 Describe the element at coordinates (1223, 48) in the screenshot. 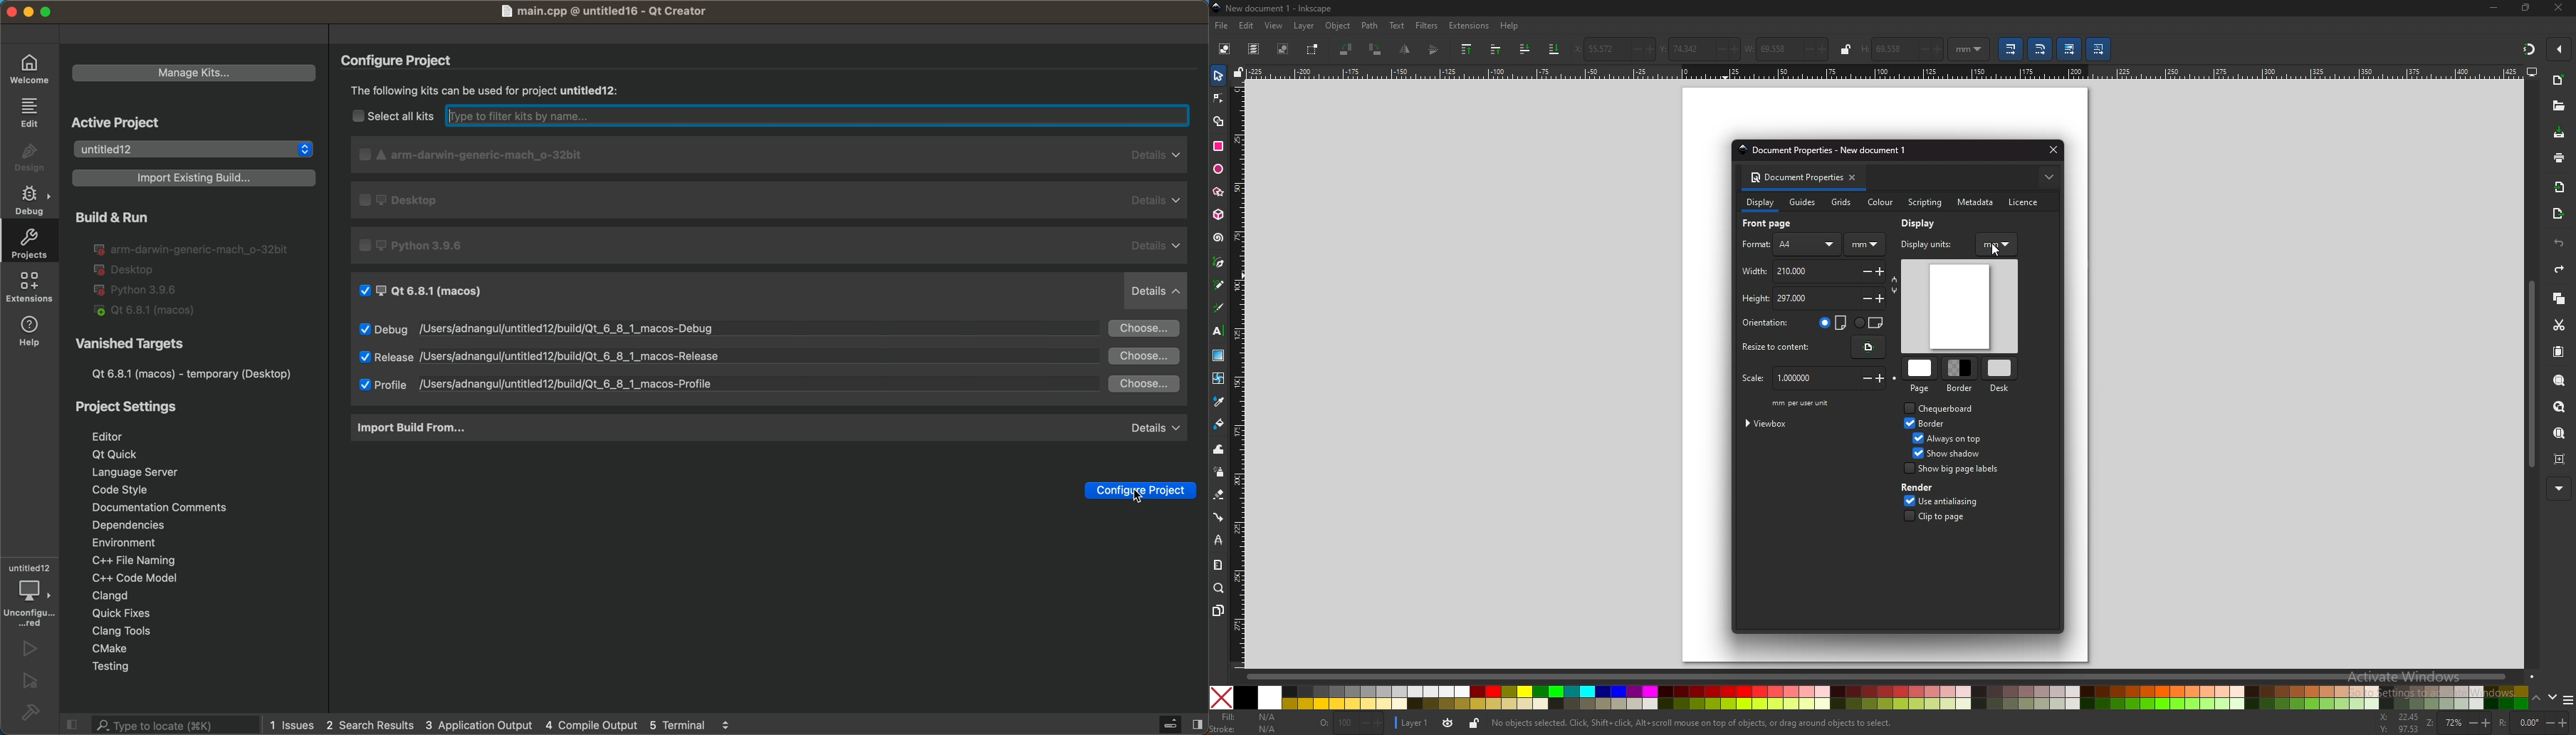

I see `select all objects` at that location.